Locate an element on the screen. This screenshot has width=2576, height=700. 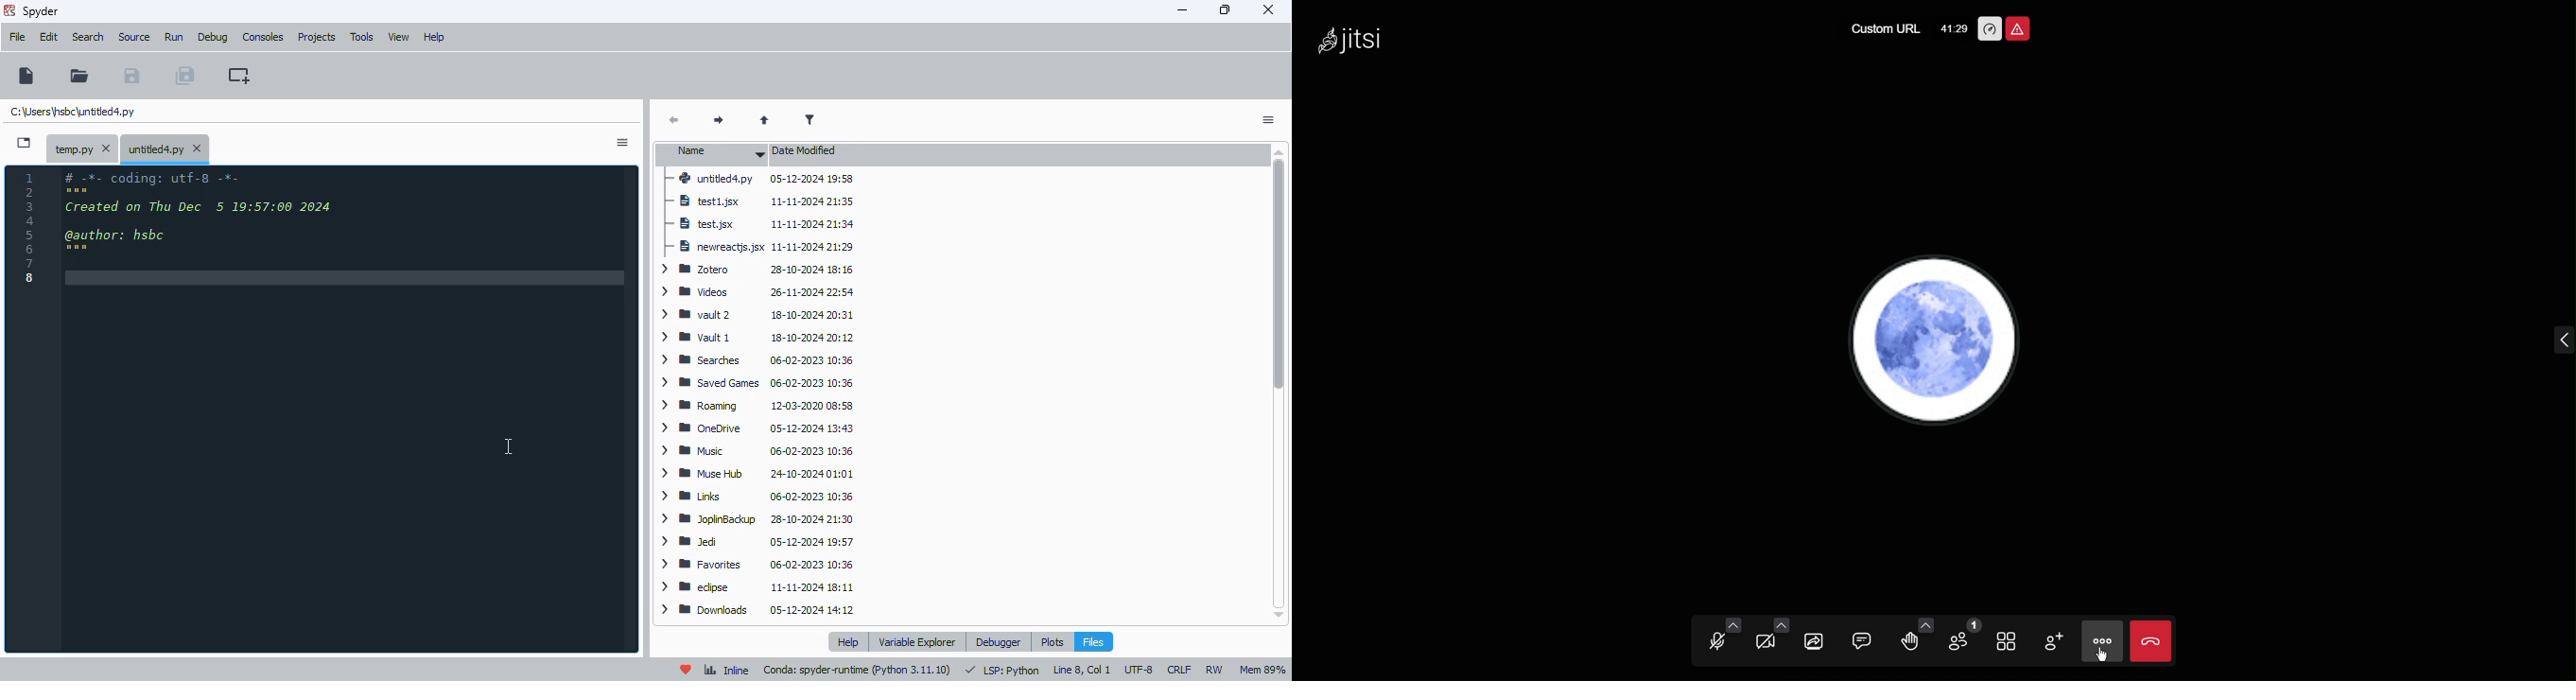
plots is located at coordinates (1053, 641).